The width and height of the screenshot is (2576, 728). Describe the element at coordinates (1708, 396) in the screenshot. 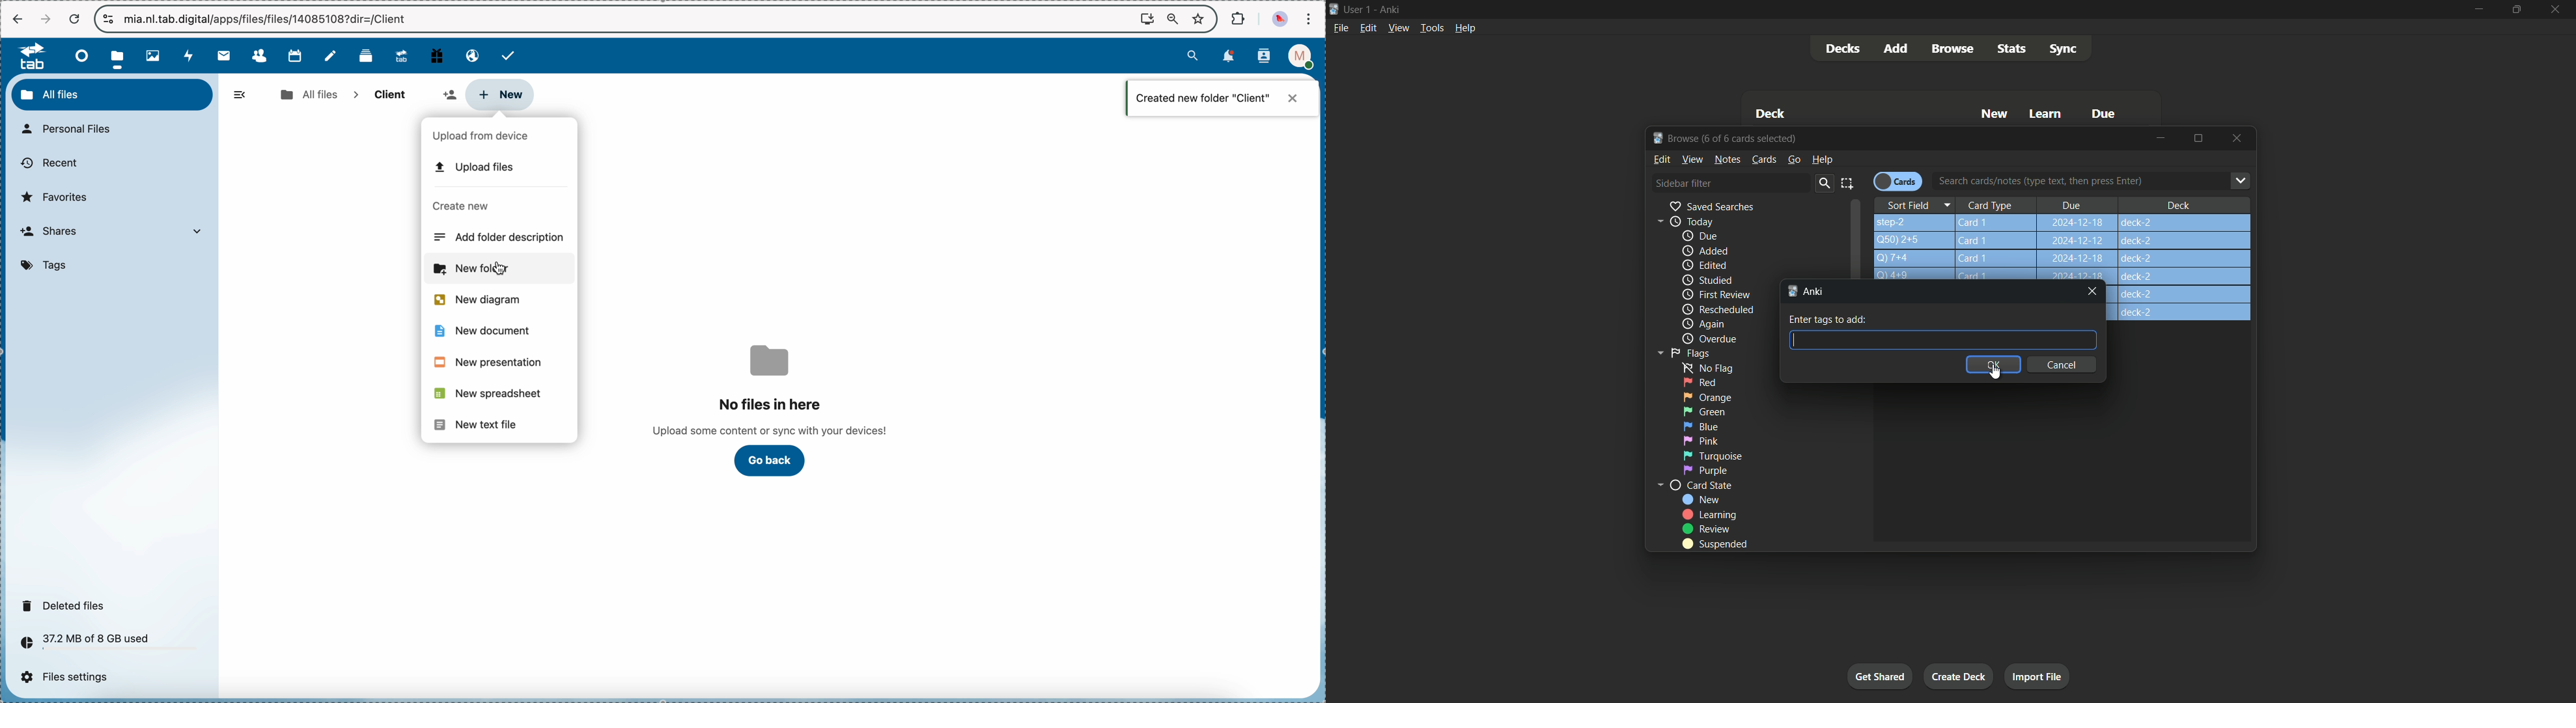

I see `orange` at that location.